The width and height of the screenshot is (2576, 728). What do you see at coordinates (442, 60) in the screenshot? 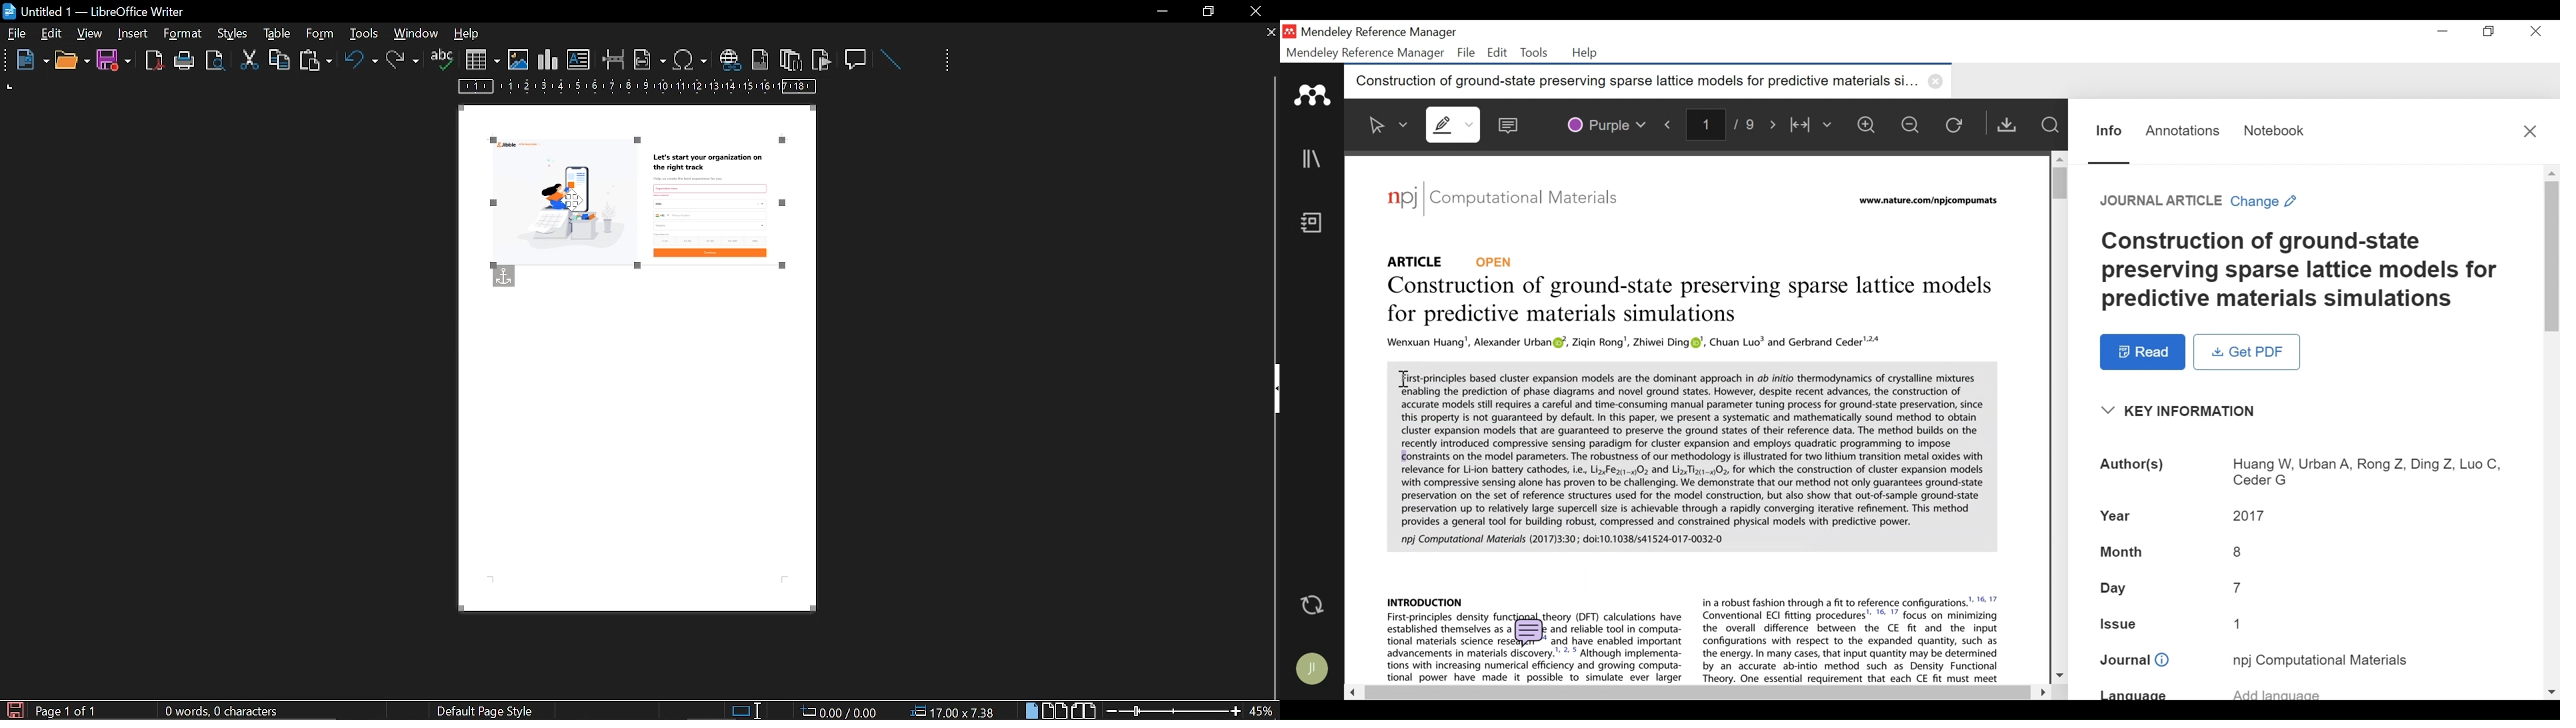
I see `spelling` at bounding box center [442, 60].